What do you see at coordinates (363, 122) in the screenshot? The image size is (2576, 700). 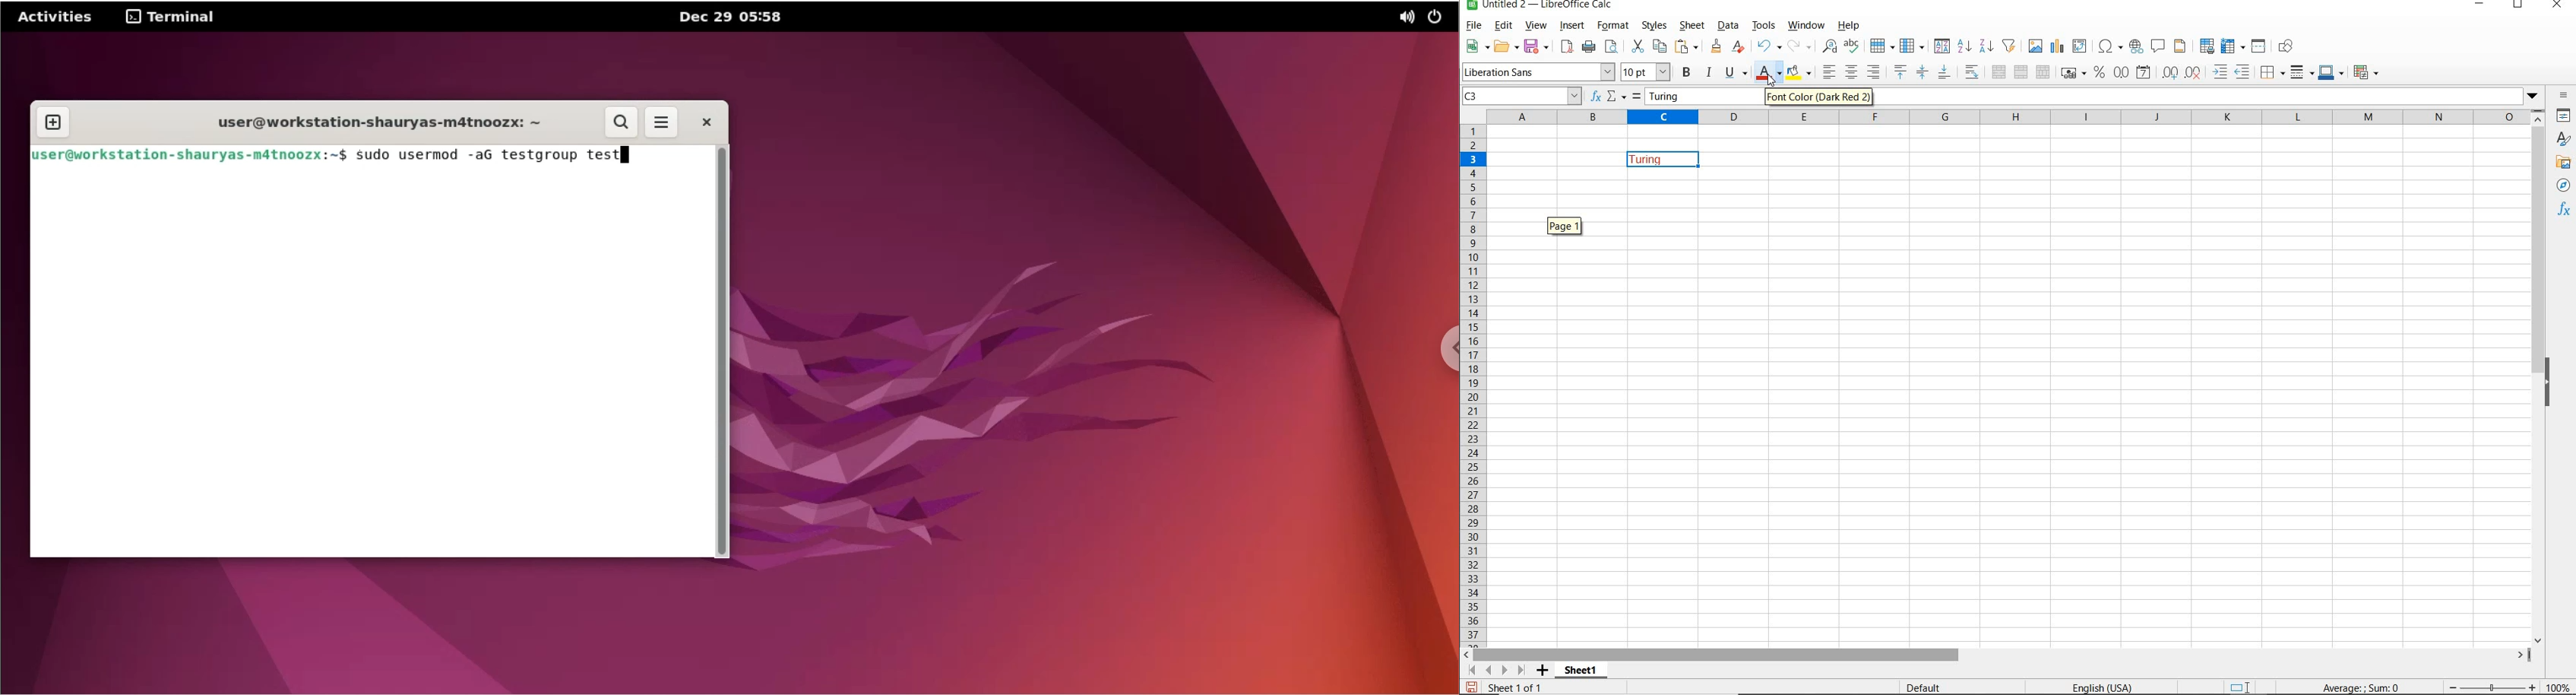 I see `user@workstation-shauryas-m4tnoozx:-` at bounding box center [363, 122].